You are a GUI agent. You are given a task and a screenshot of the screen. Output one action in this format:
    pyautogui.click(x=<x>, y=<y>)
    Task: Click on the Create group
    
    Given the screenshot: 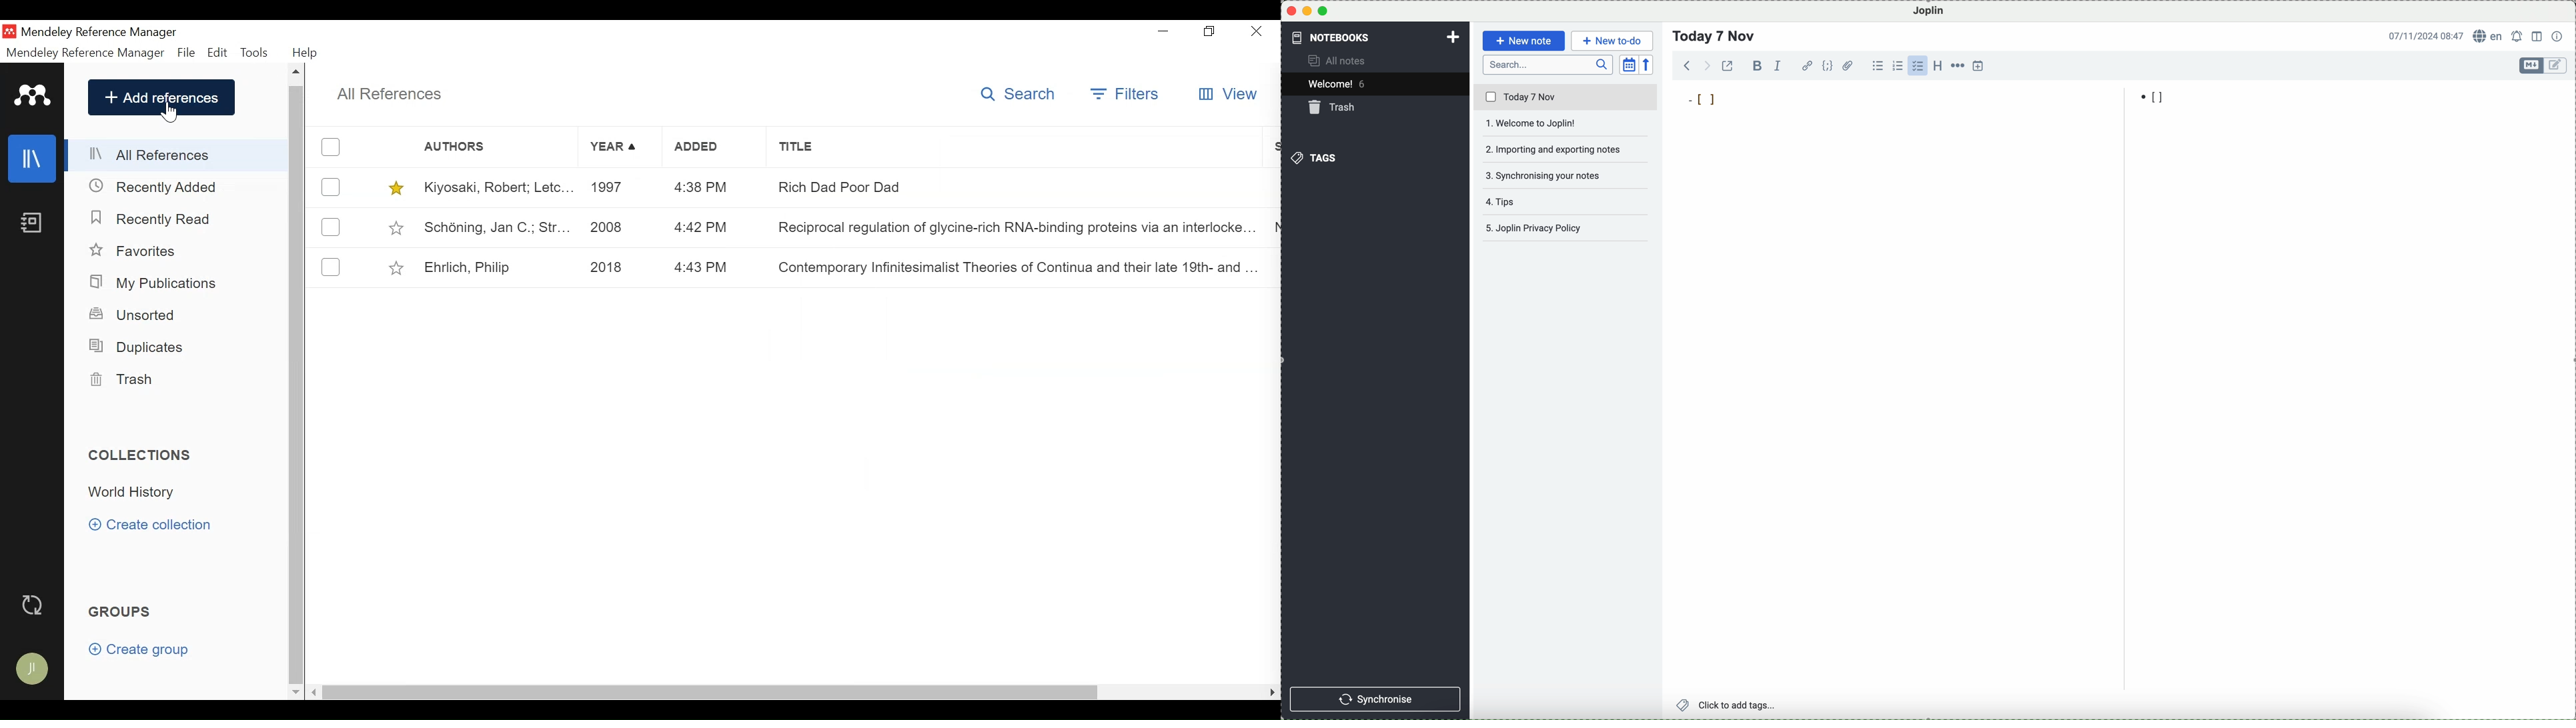 What is the action you would take?
    pyautogui.click(x=139, y=650)
    